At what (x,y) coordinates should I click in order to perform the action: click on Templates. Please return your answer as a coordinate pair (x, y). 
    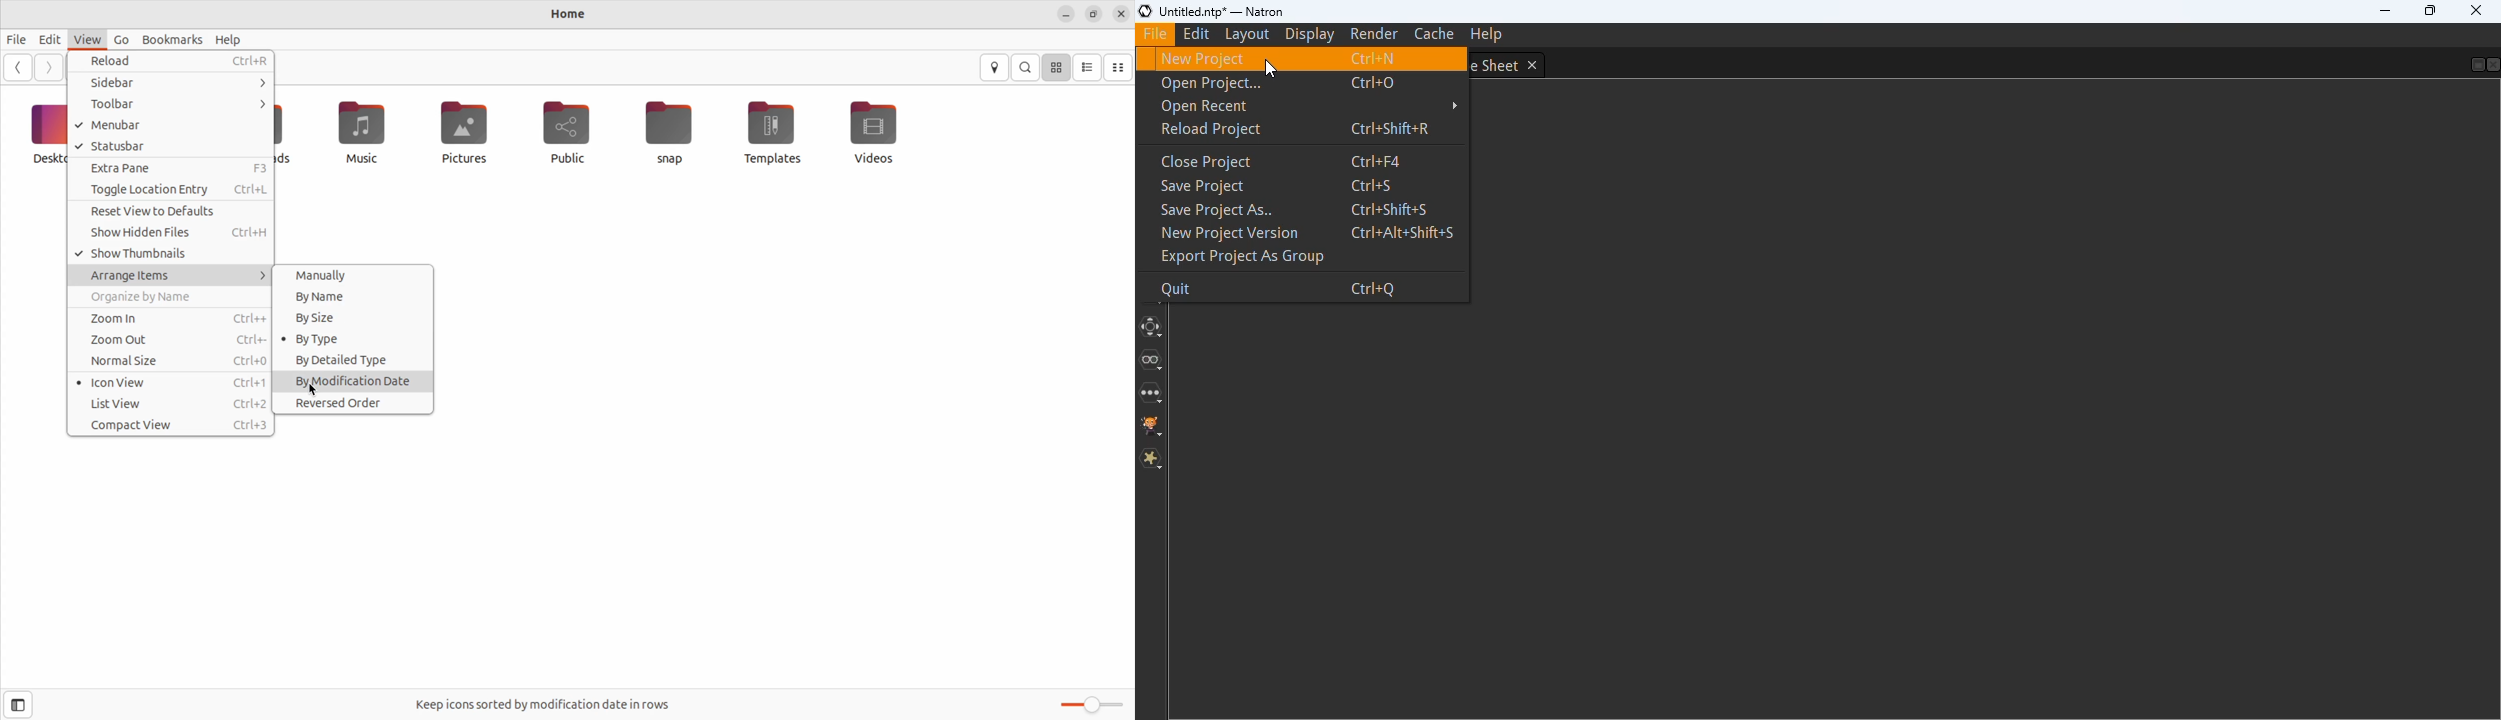
    Looking at the image, I should click on (770, 132).